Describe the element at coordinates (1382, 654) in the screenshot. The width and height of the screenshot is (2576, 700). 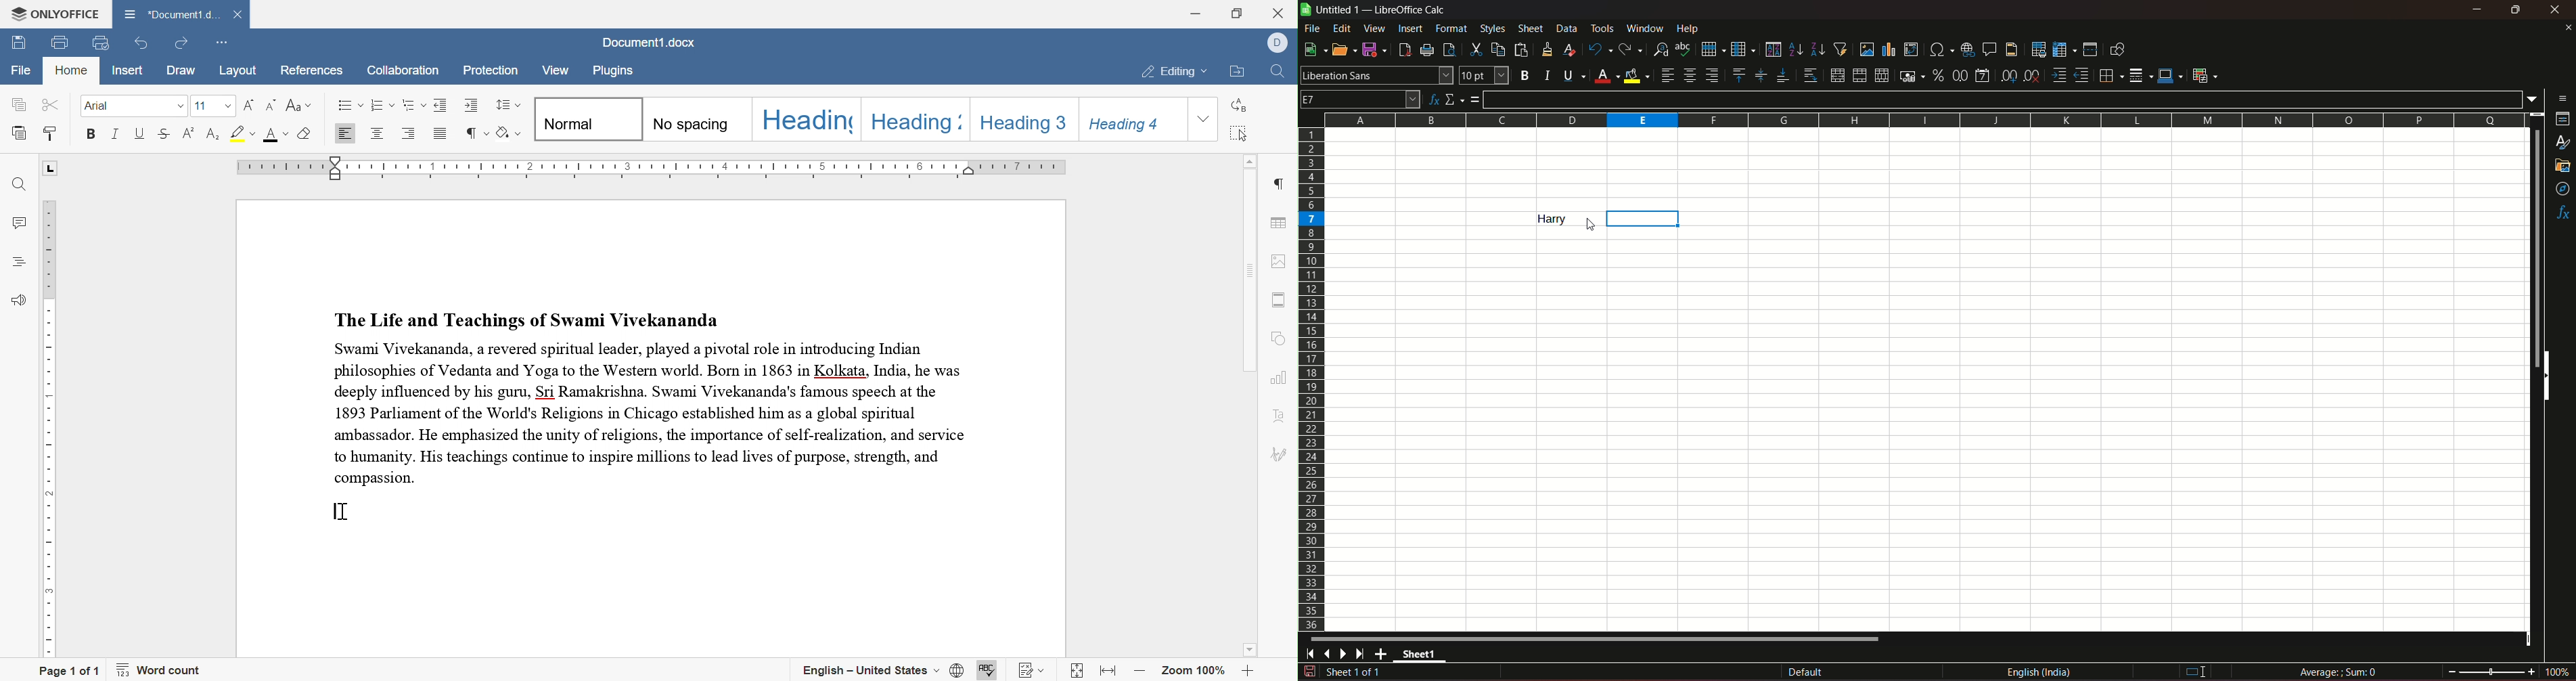
I see `add new sheet` at that location.